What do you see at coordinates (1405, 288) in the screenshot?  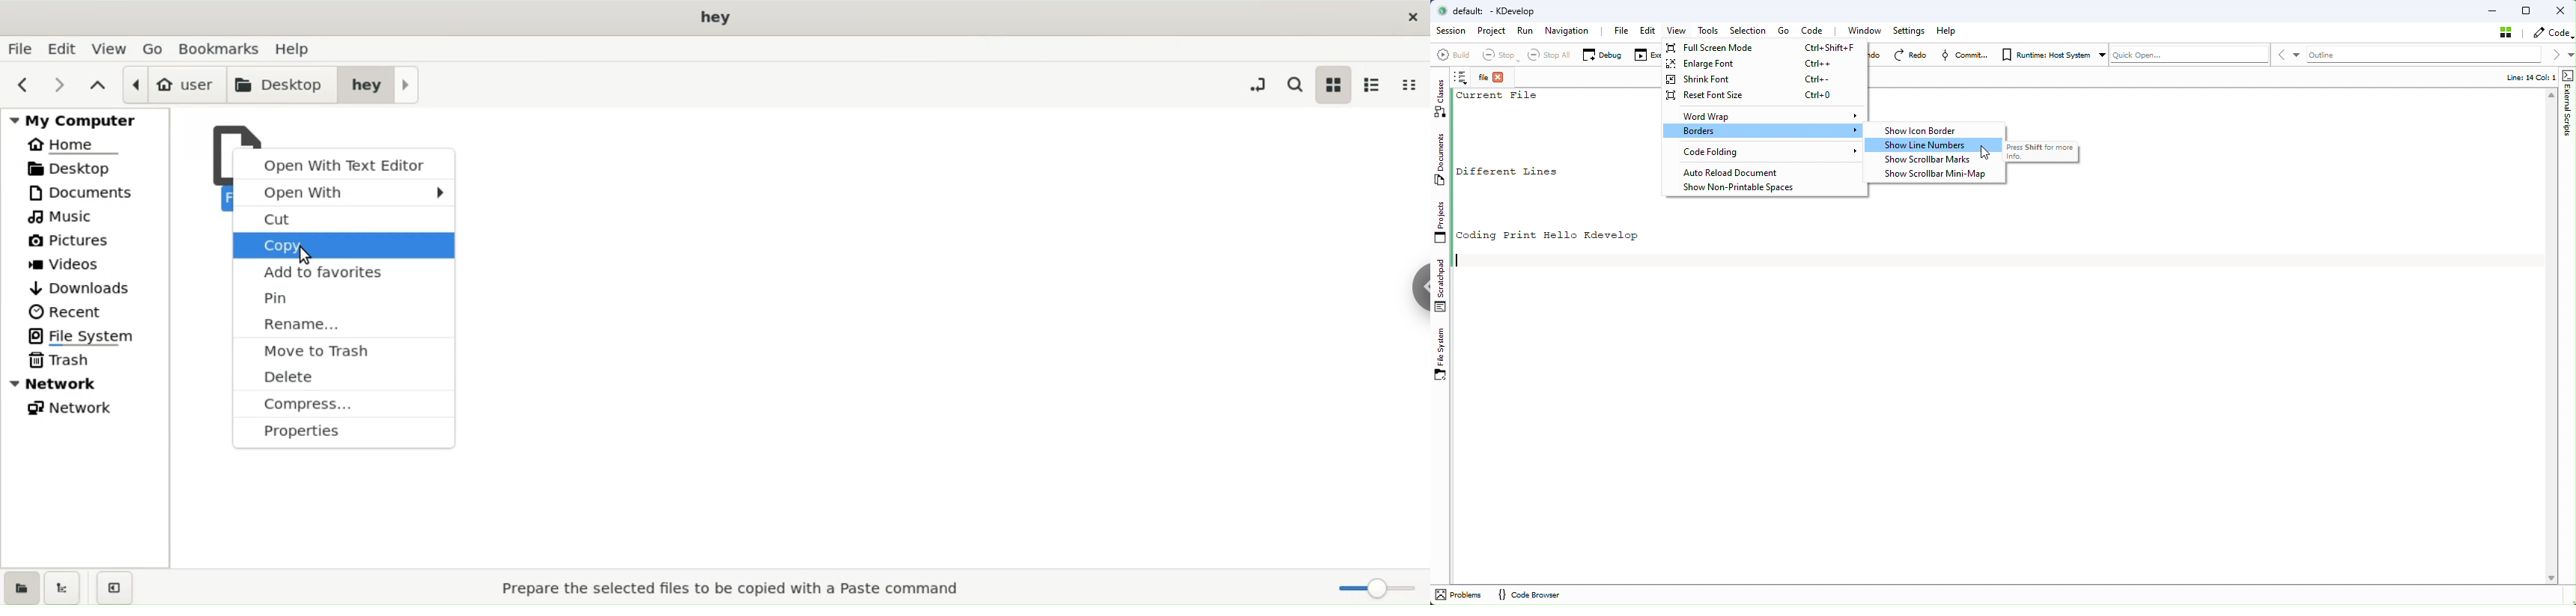 I see `sidebar` at bounding box center [1405, 288].